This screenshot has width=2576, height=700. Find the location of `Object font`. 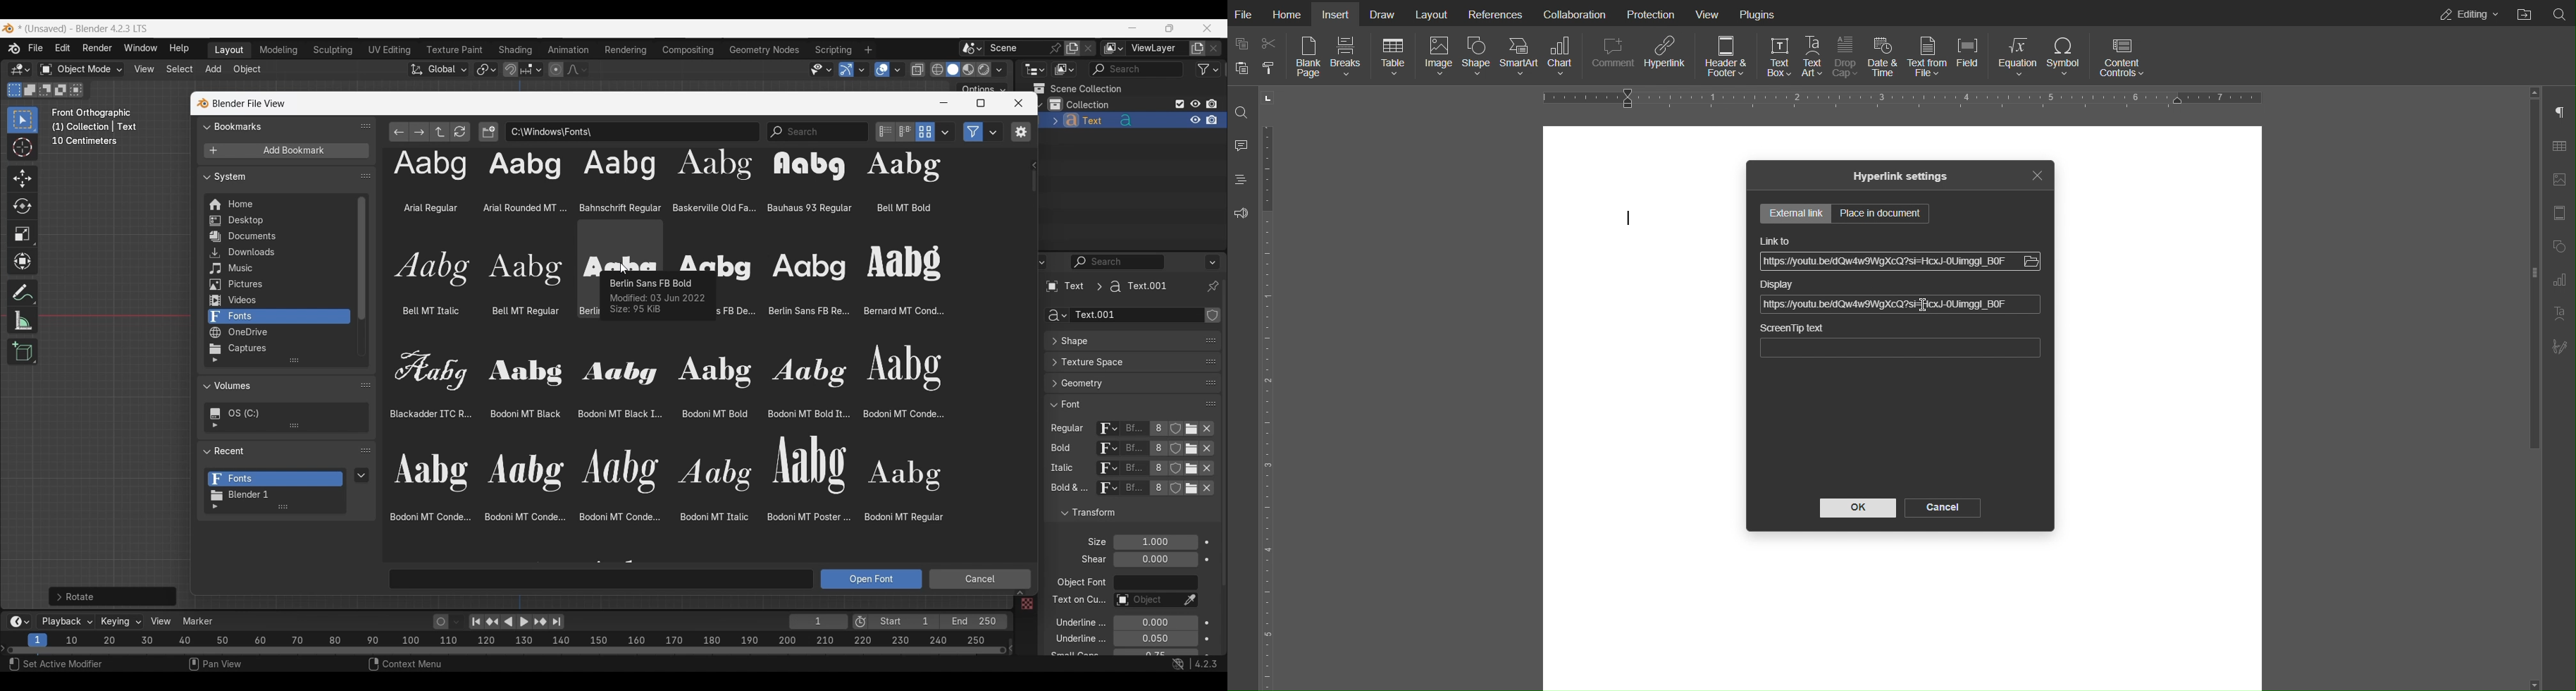

Object font is located at coordinates (1155, 583).